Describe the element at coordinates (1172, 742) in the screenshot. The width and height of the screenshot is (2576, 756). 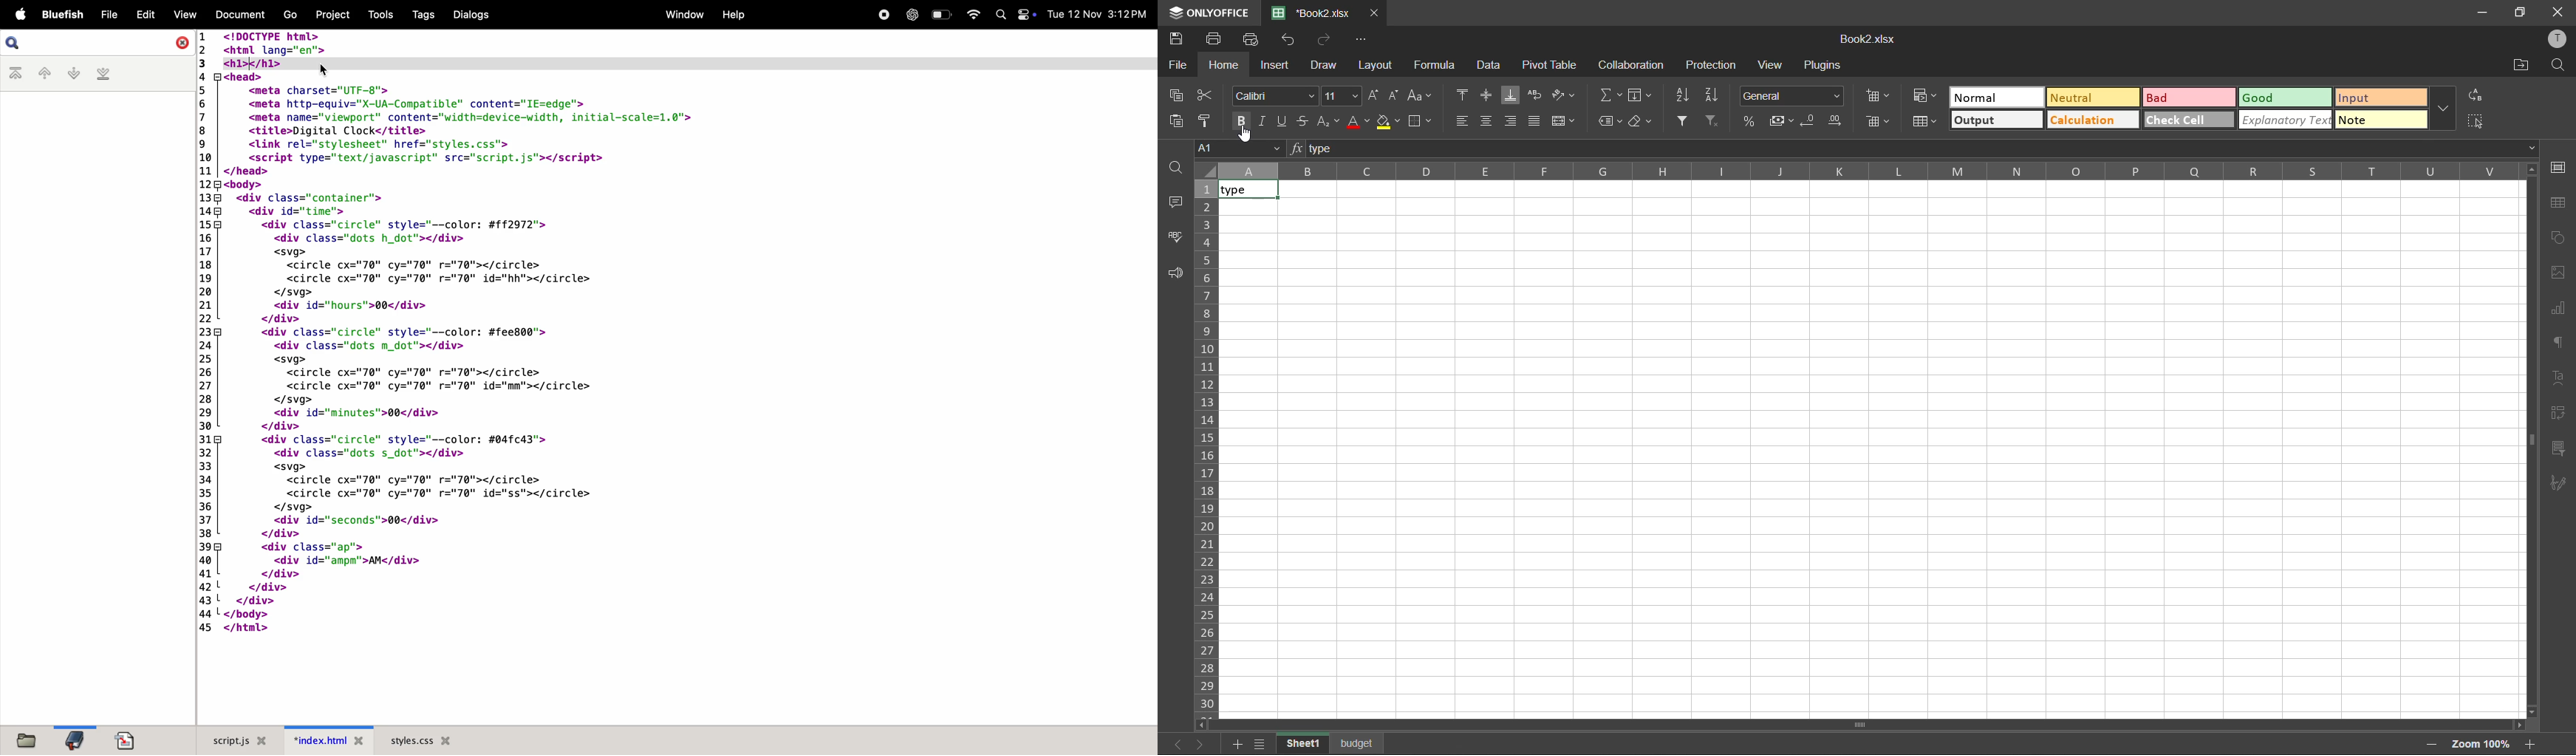
I see `previous` at that location.